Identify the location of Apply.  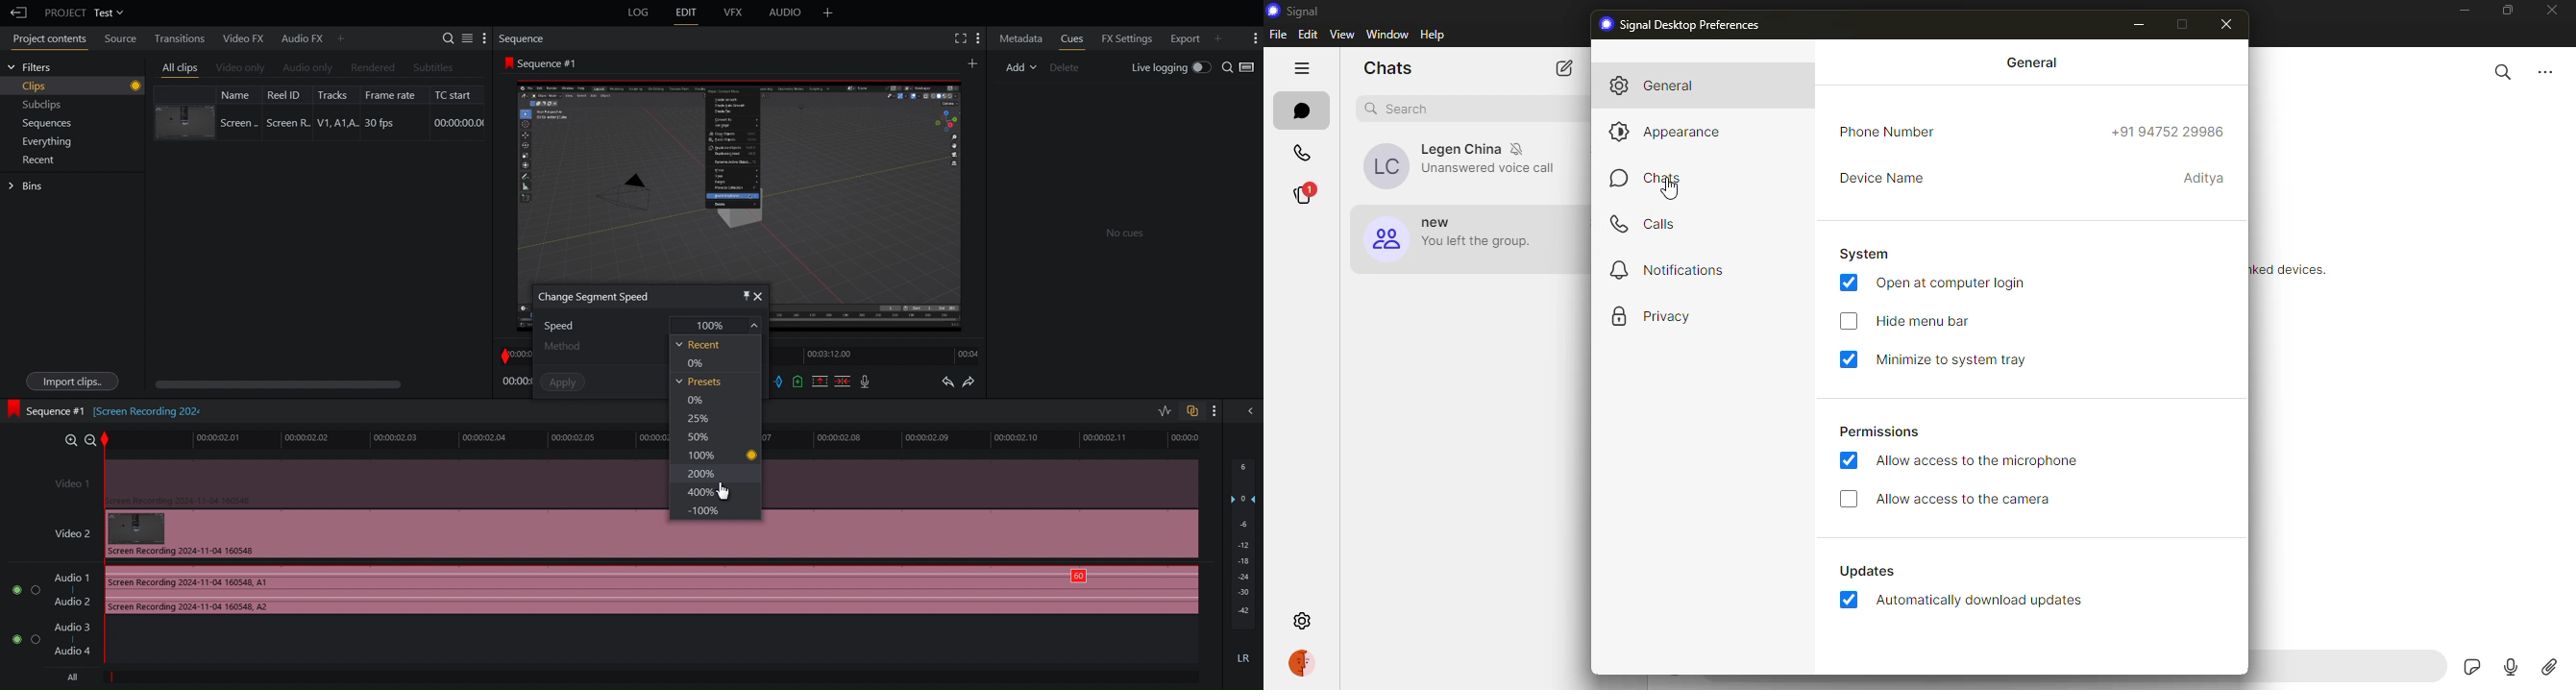
(563, 381).